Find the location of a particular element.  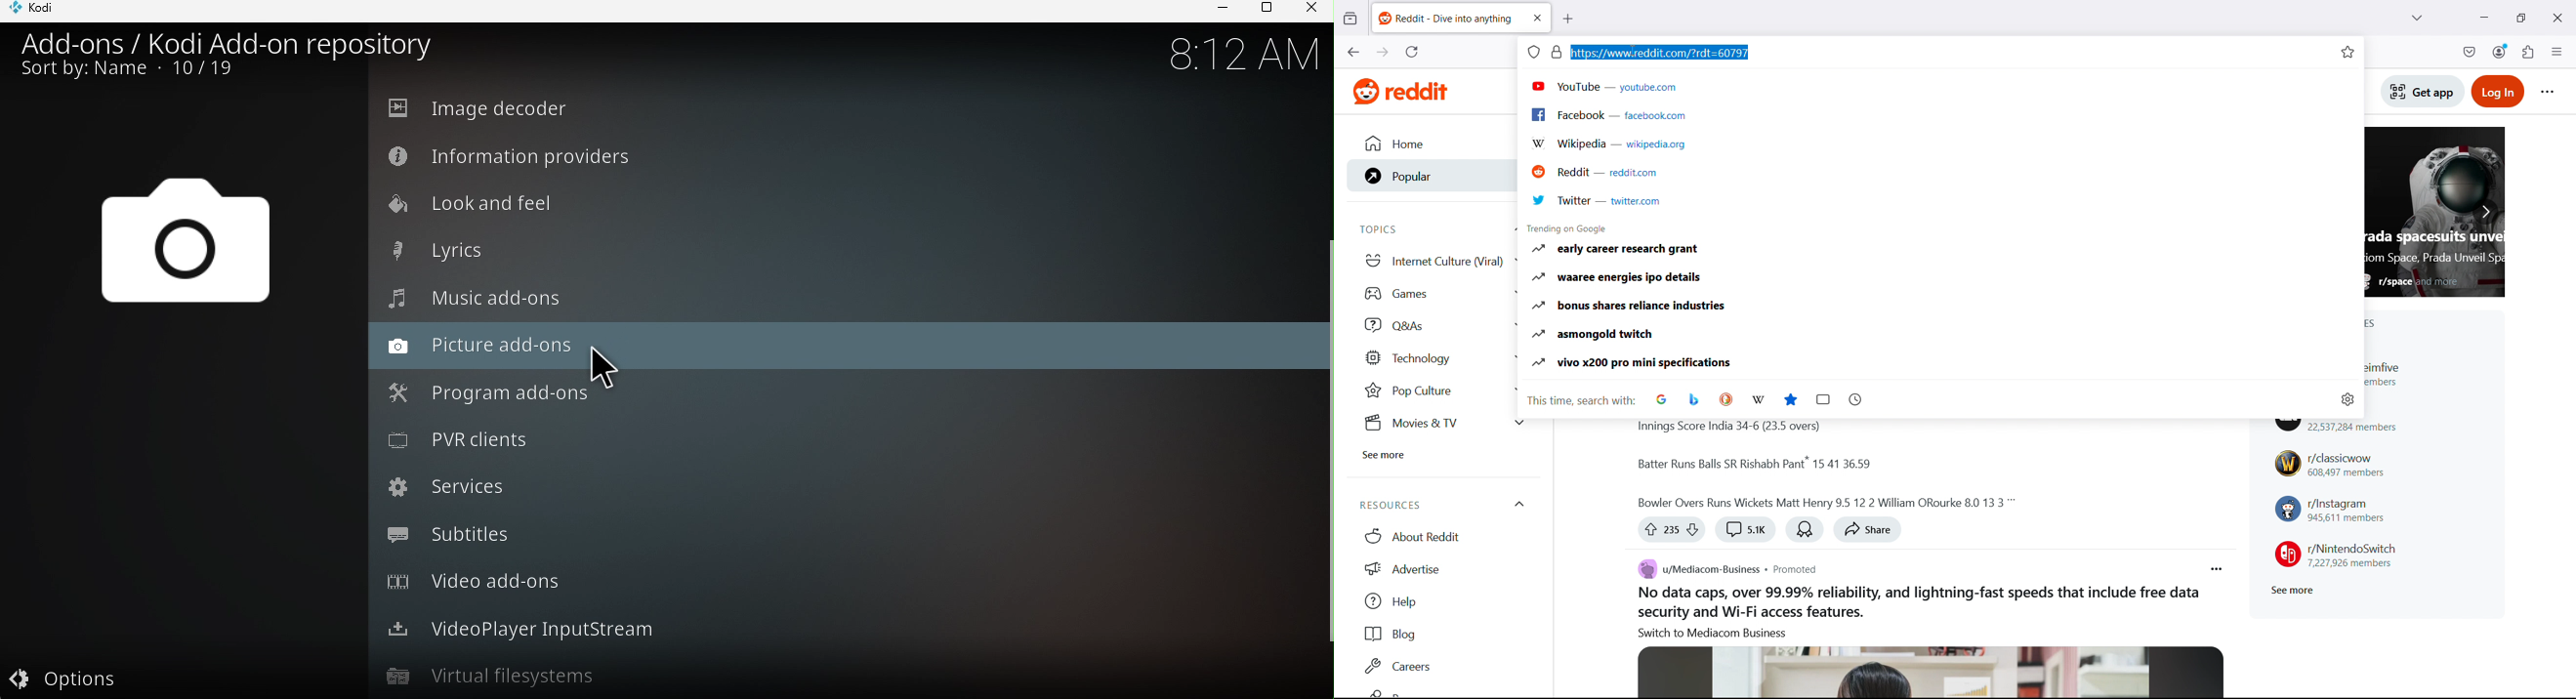

Scroll right to see more featured posts is located at coordinates (2486, 210).